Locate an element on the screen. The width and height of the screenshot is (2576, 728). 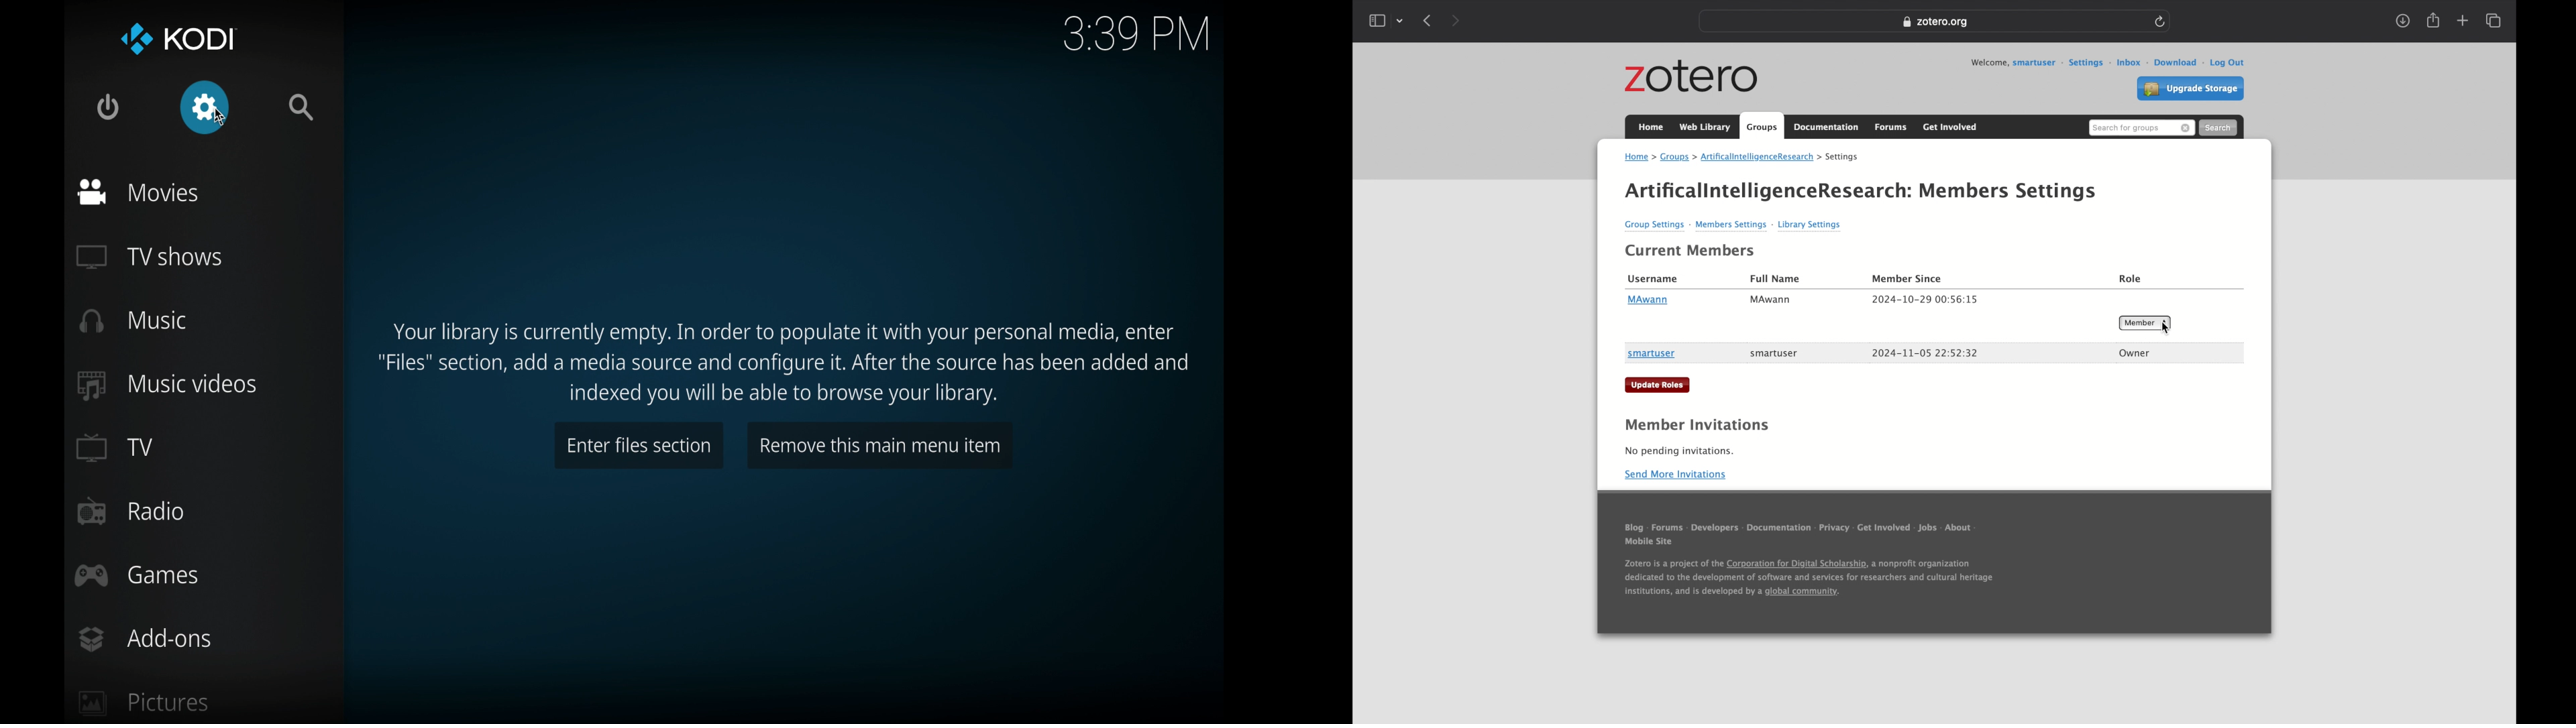
get involved is located at coordinates (1884, 530).